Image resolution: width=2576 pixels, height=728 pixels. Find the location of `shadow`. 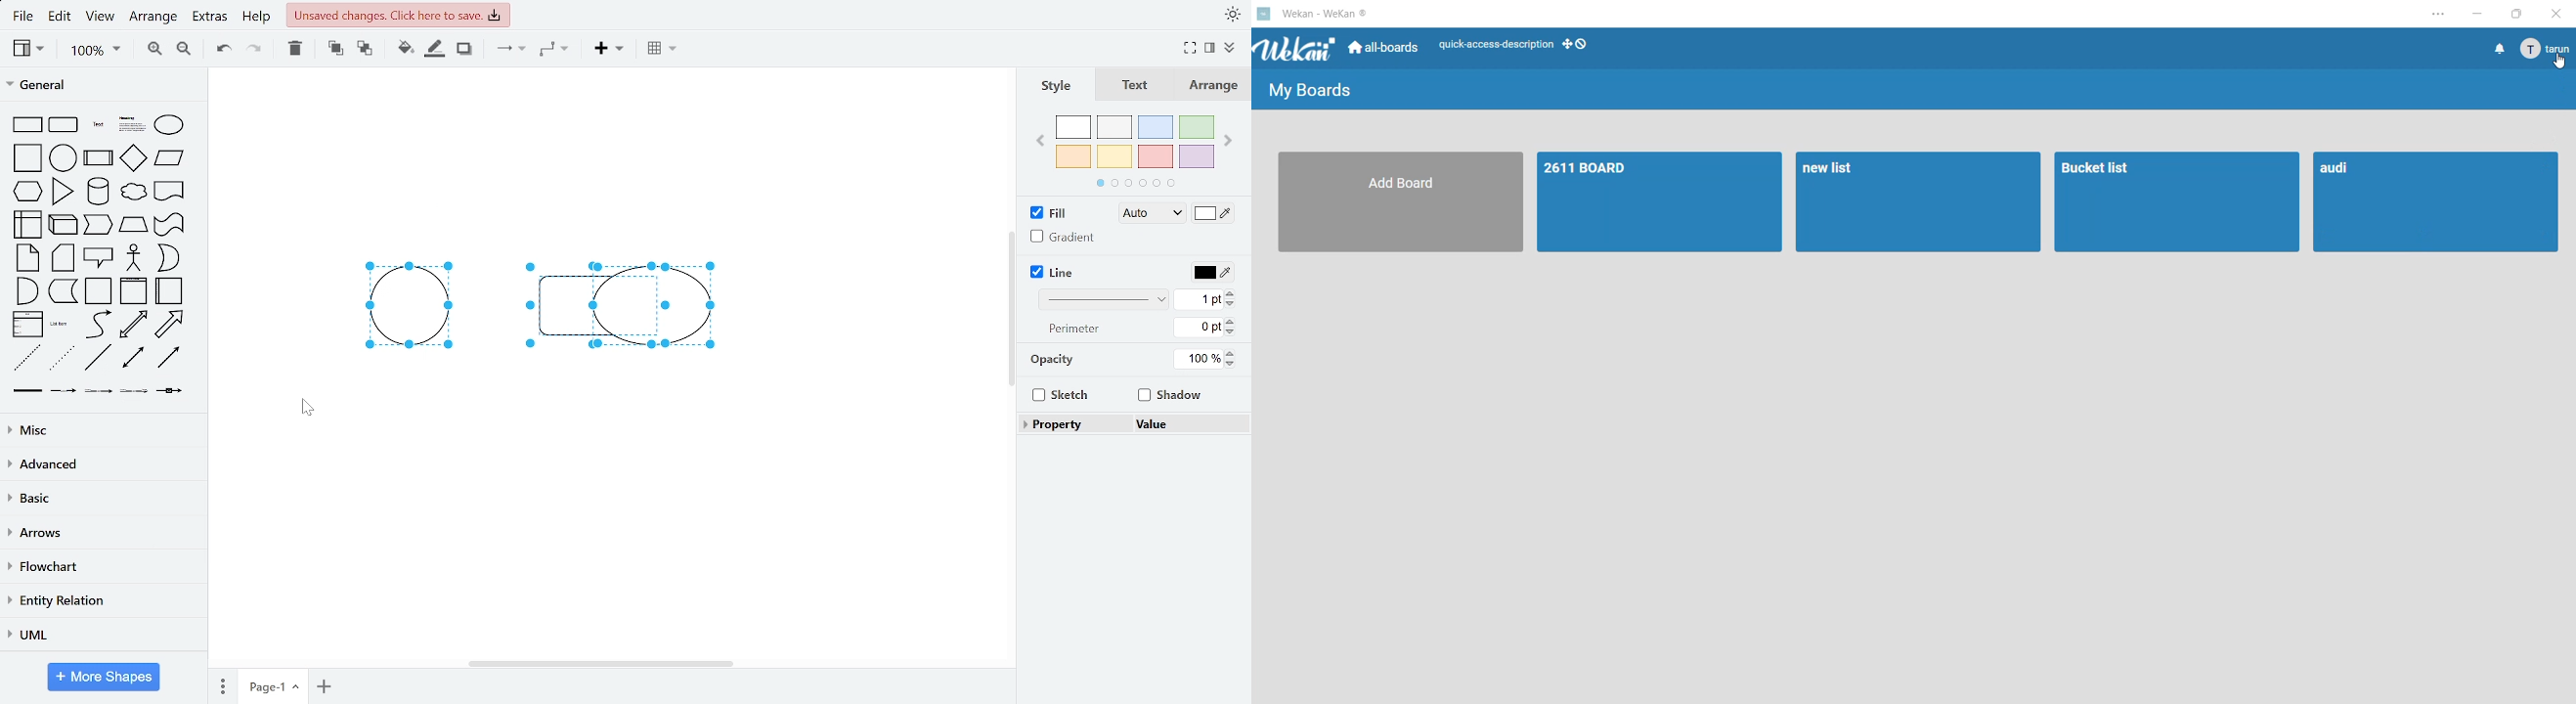

shadow is located at coordinates (463, 50).